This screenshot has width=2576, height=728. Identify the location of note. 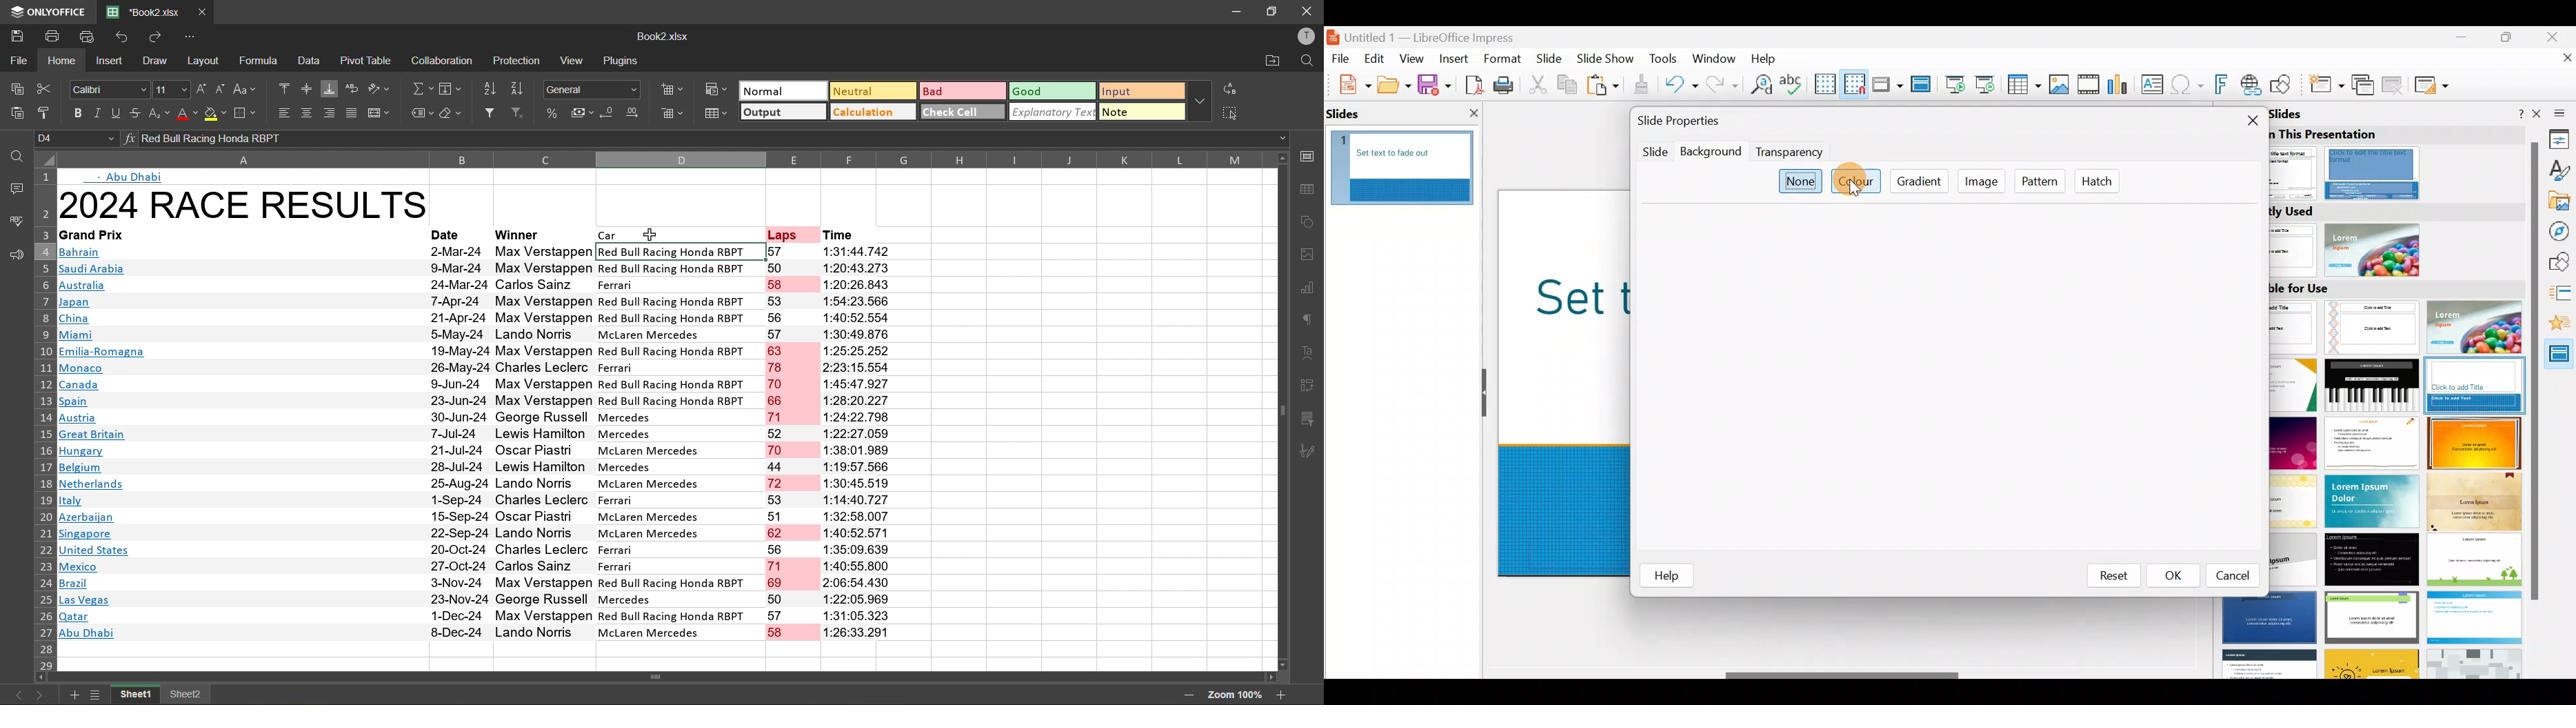
(1142, 112).